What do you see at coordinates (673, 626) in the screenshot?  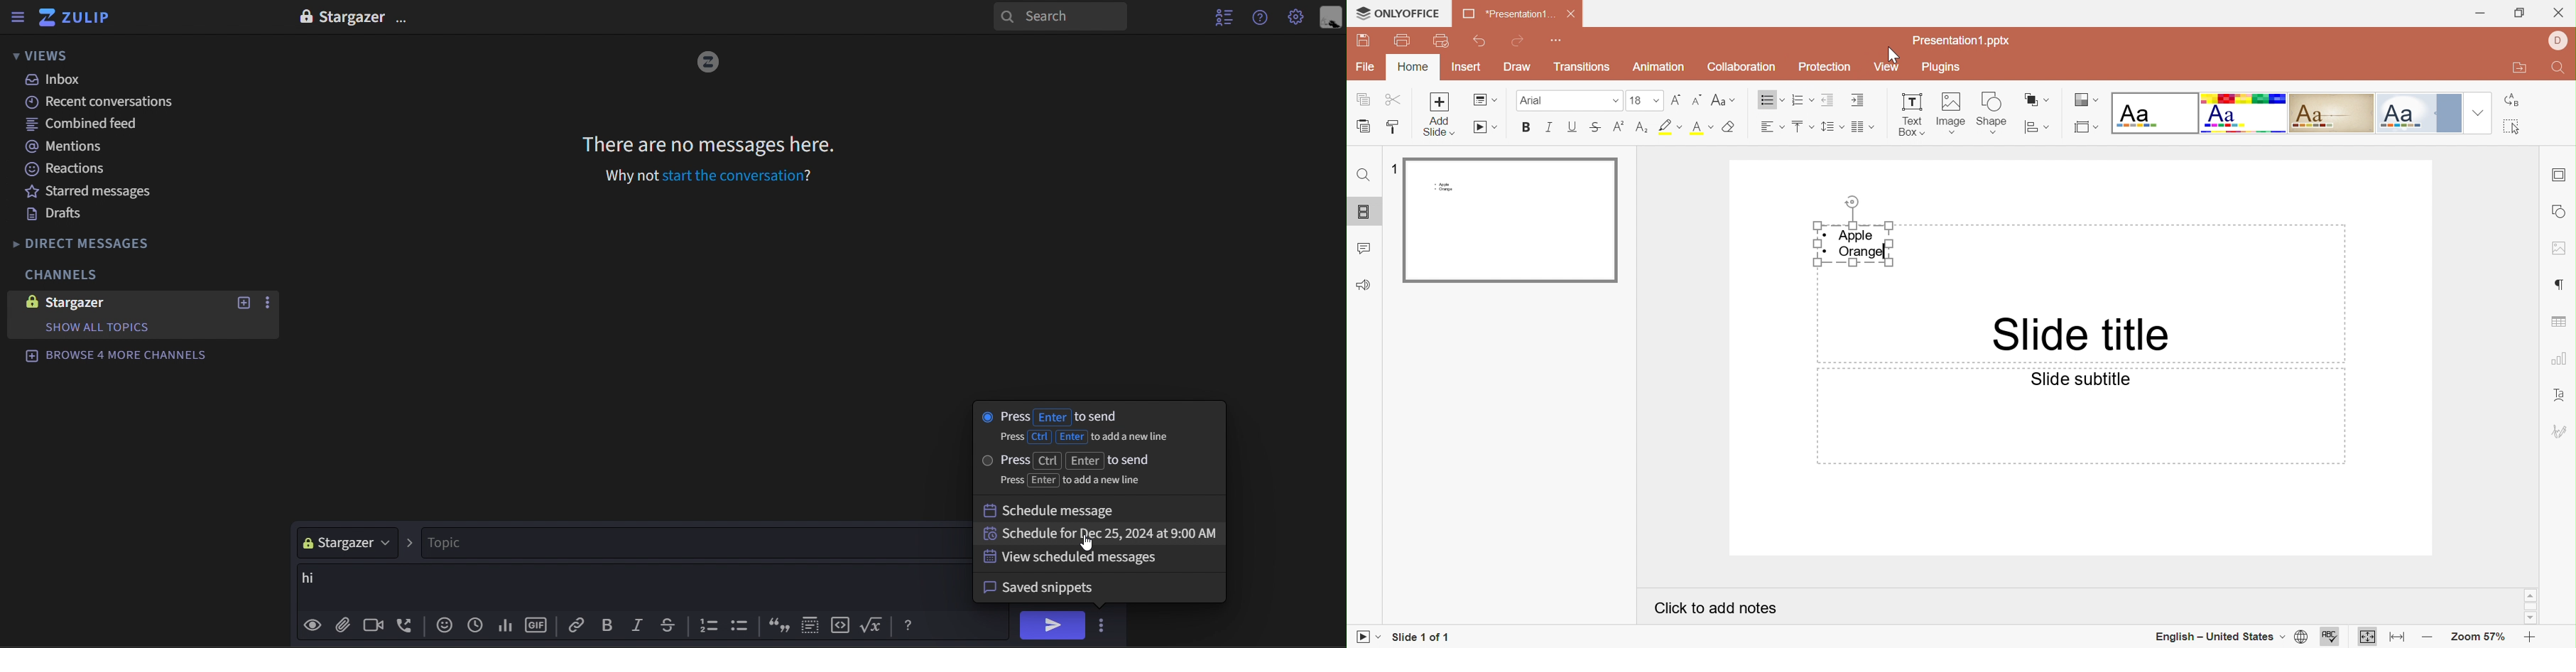 I see `strike through` at bounding box center [673, 626].